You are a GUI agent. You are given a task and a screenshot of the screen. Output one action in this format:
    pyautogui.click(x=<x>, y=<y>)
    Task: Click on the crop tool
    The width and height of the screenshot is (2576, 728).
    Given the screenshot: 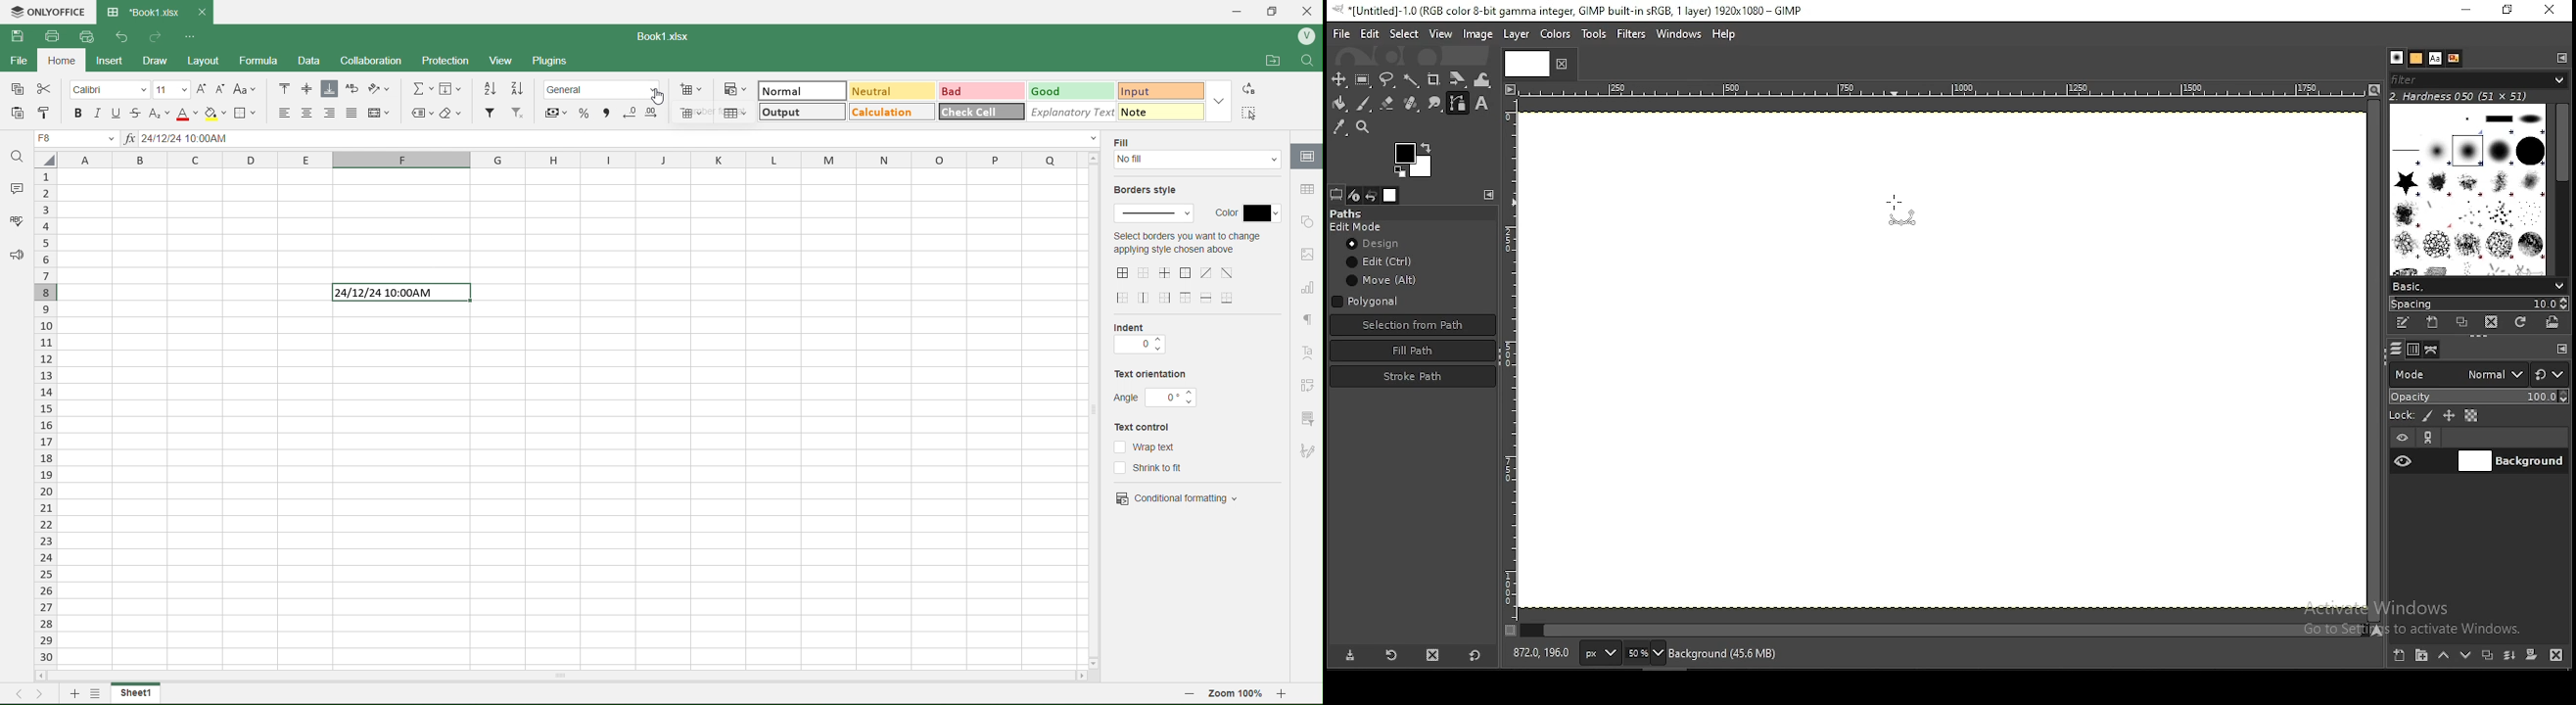 What is the action you would take?
    pyautogui.click(x=1435, y=78)
    